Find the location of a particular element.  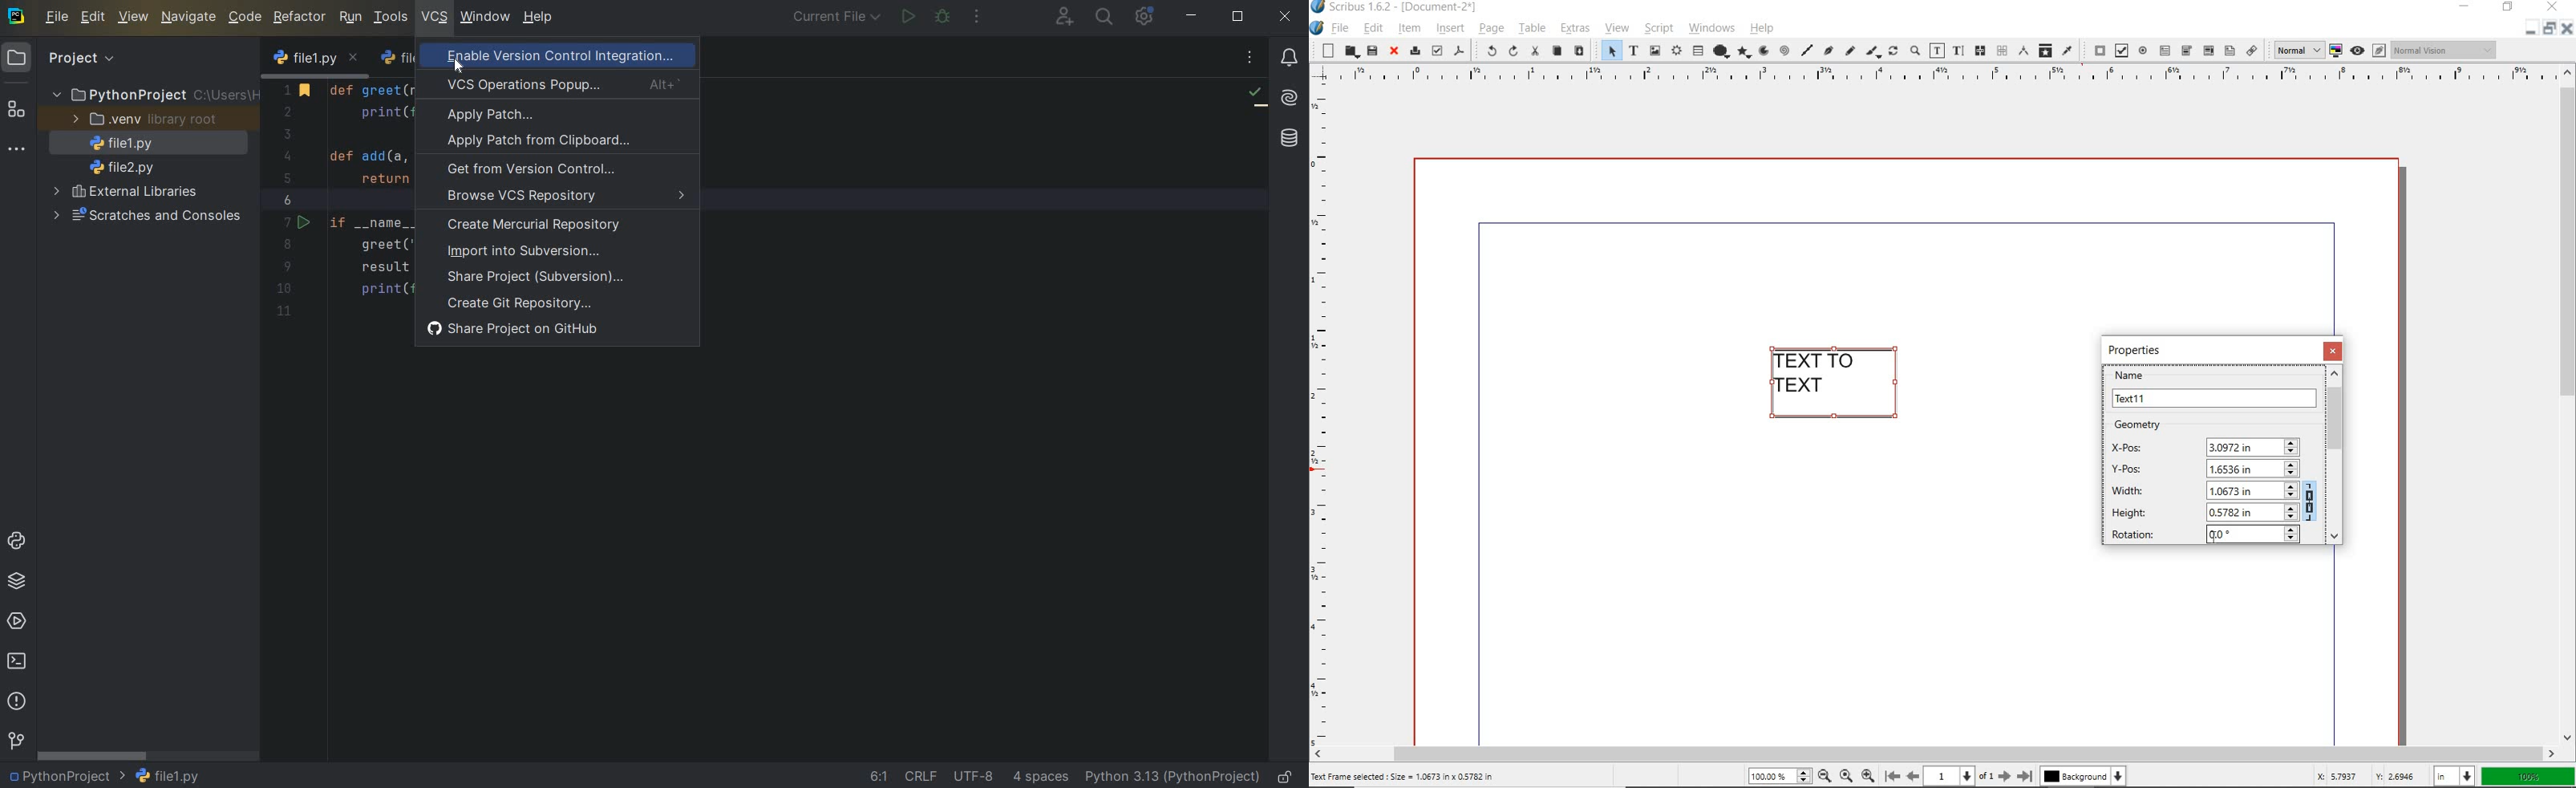

import into subversion is located at coordinates (539, 253).